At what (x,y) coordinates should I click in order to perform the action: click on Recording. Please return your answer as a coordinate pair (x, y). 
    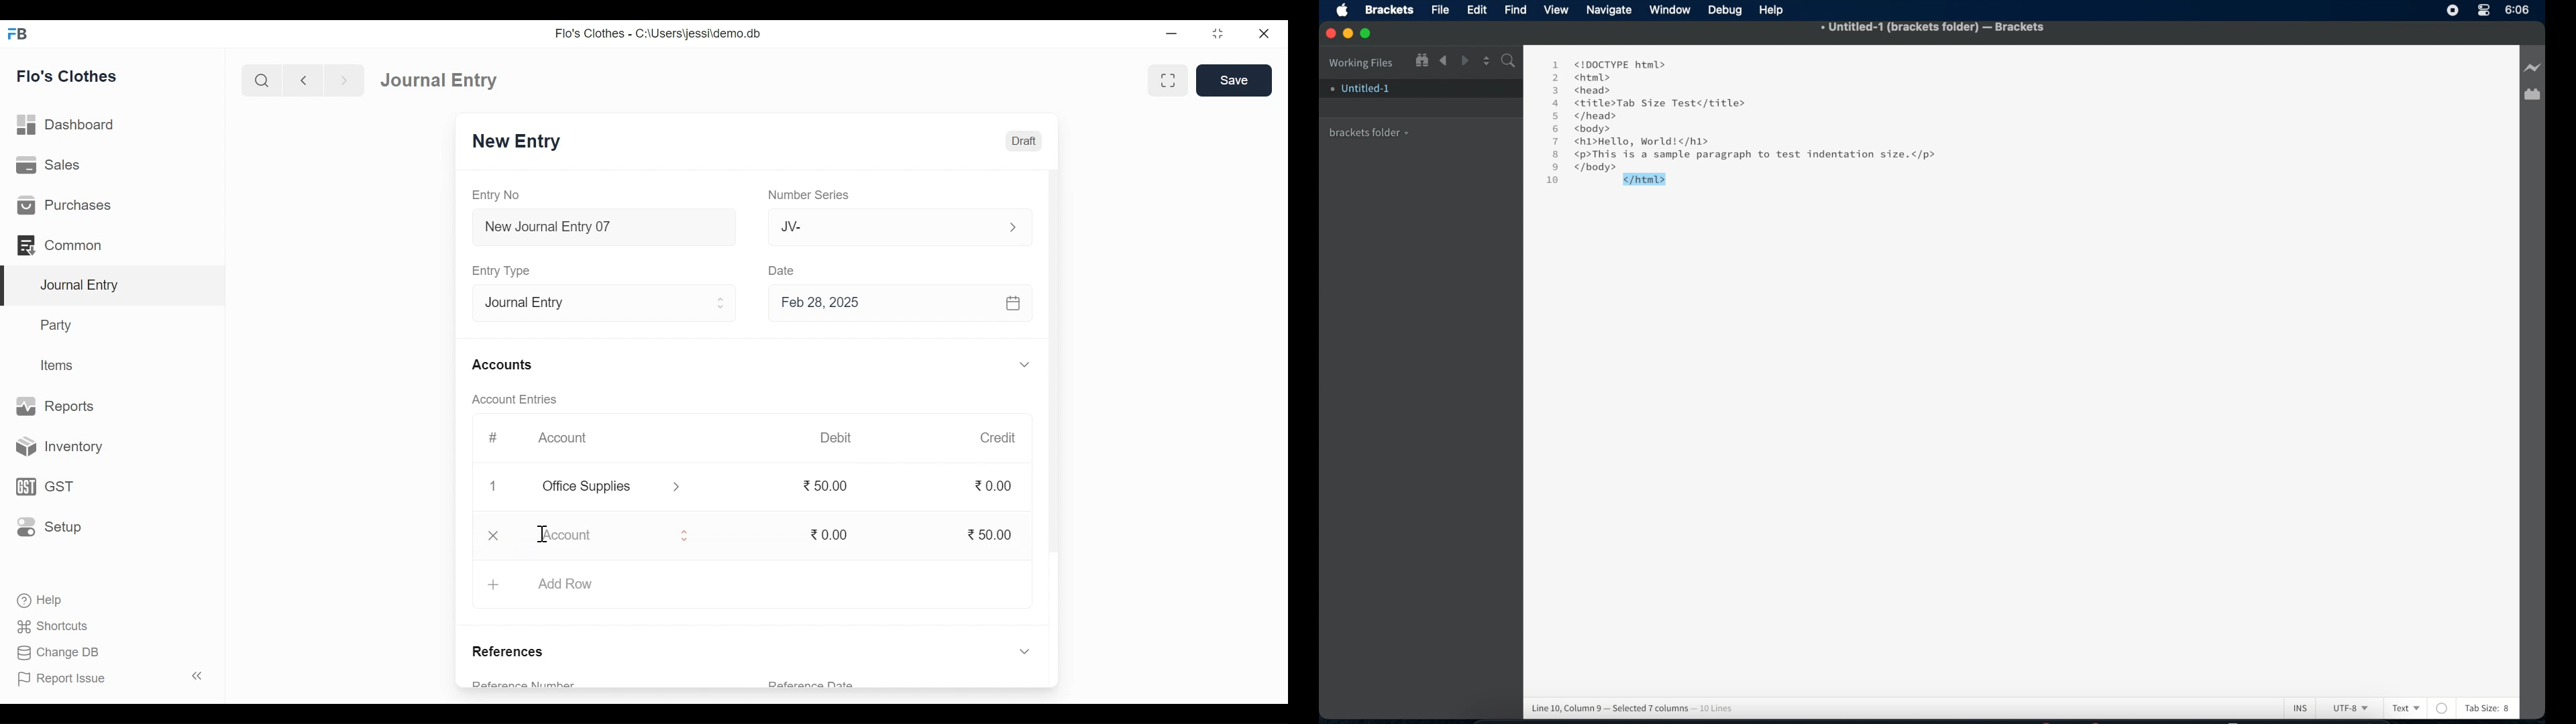
    Looking at the image, I should click on (2483, 11).